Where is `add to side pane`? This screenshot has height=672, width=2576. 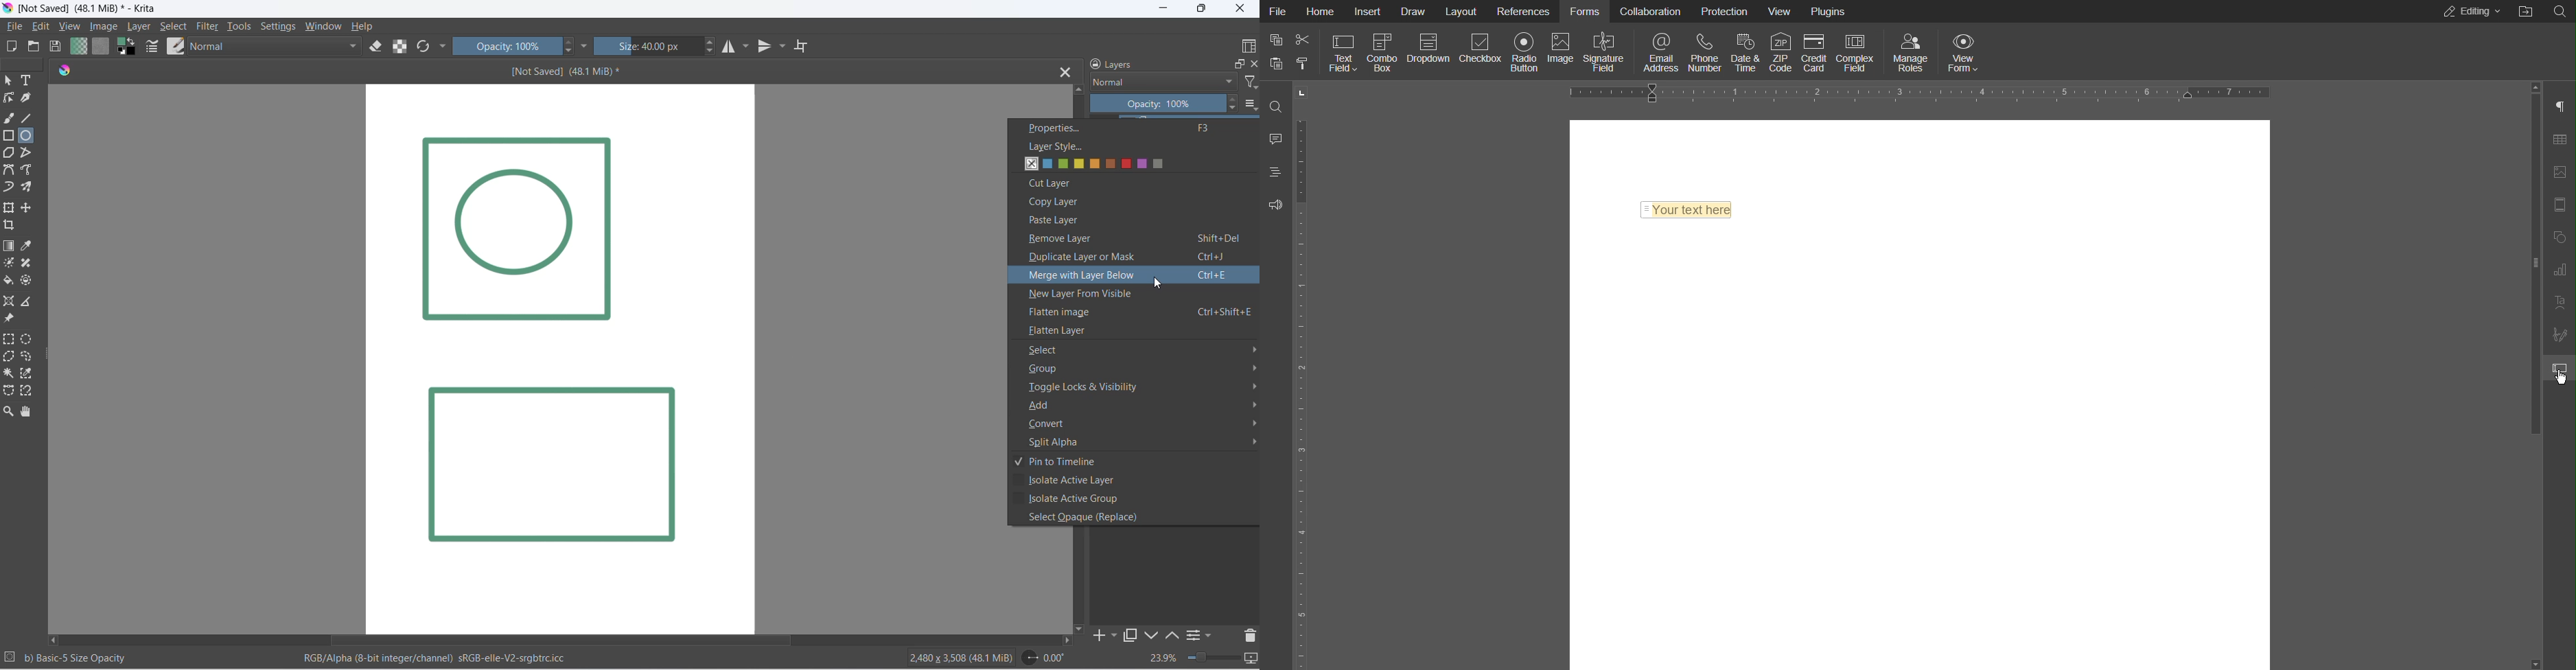
add to side pane is located at coordinates (1106, 635).